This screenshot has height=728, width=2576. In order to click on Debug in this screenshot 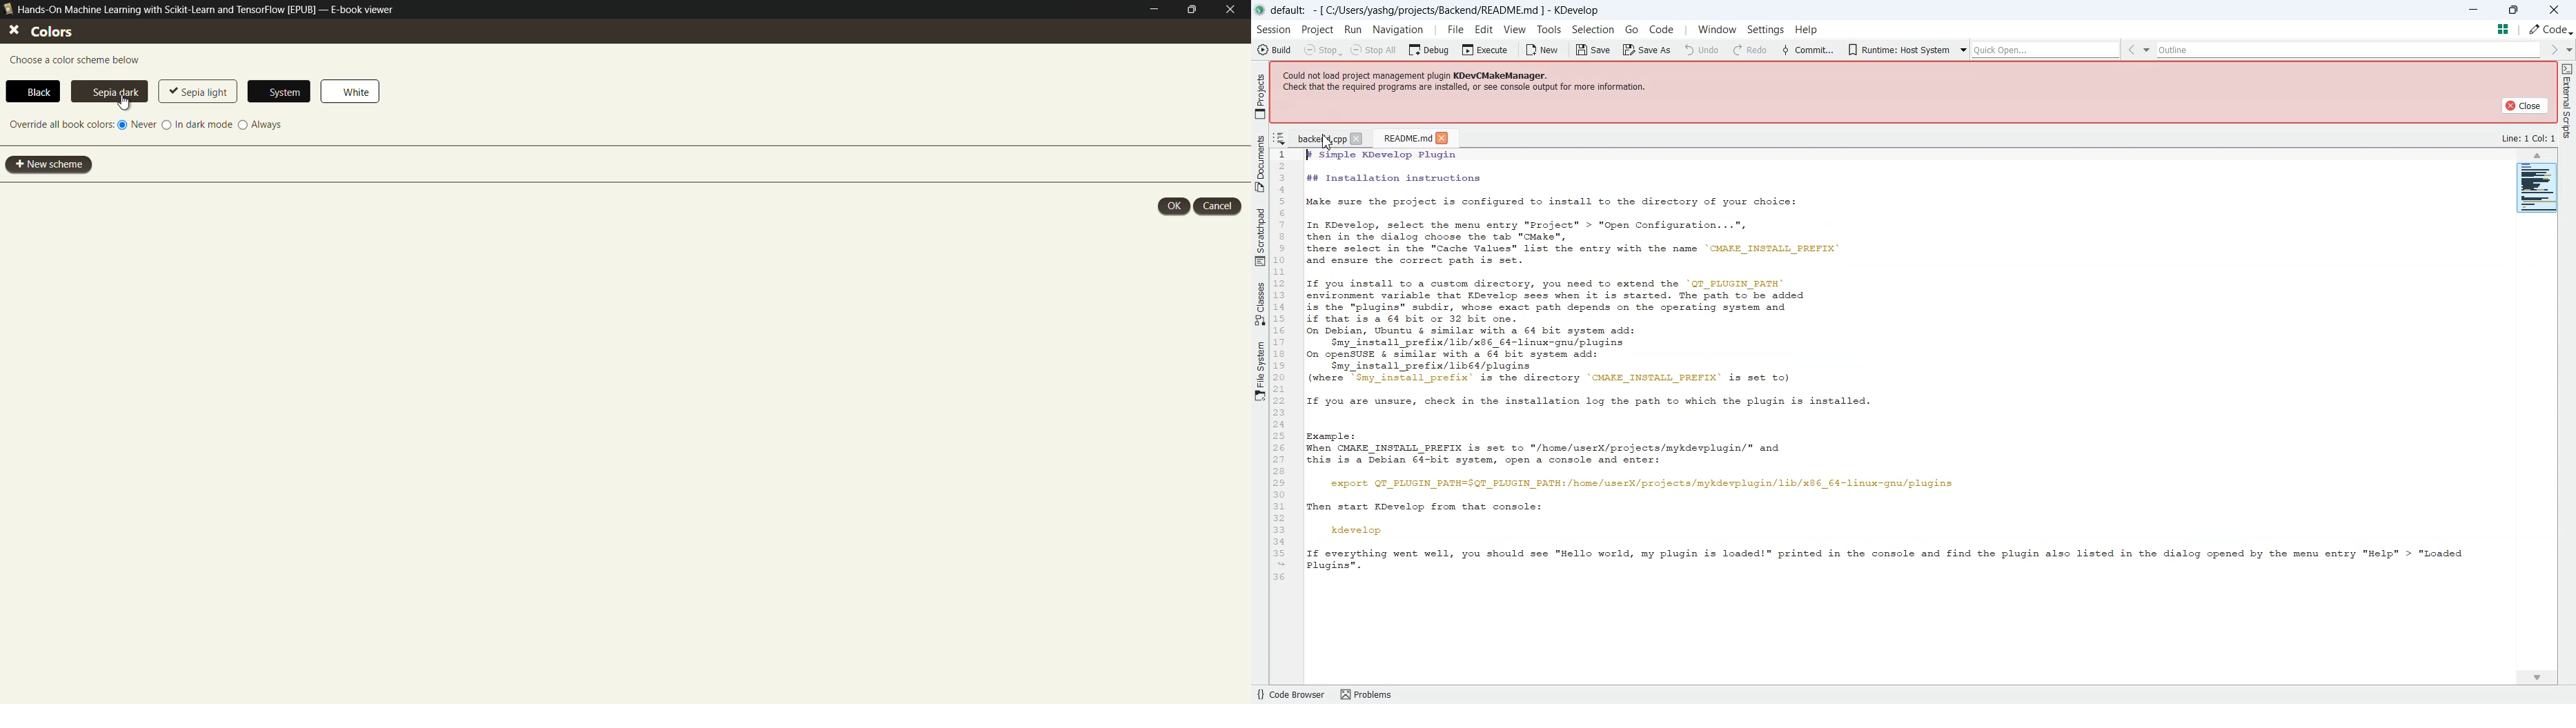, I will do `click(1430, 49)`.